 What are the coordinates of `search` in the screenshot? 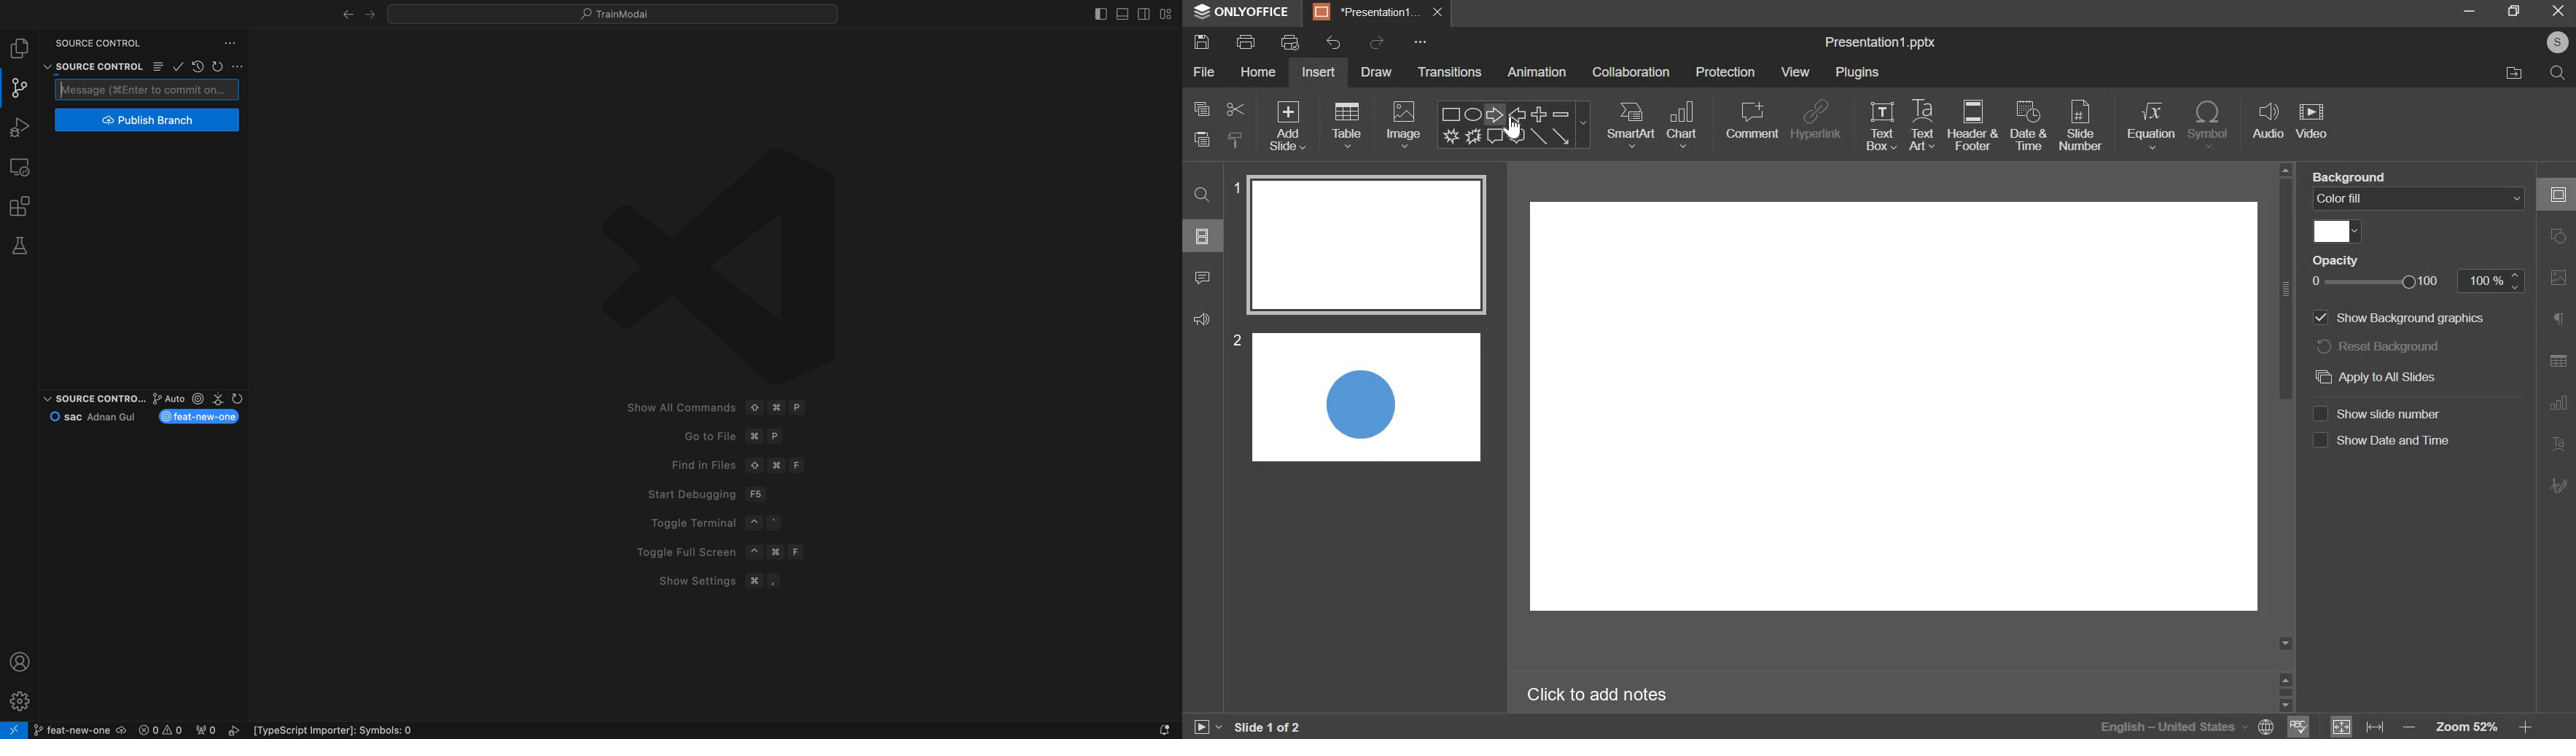 It's located at (2559, 74).